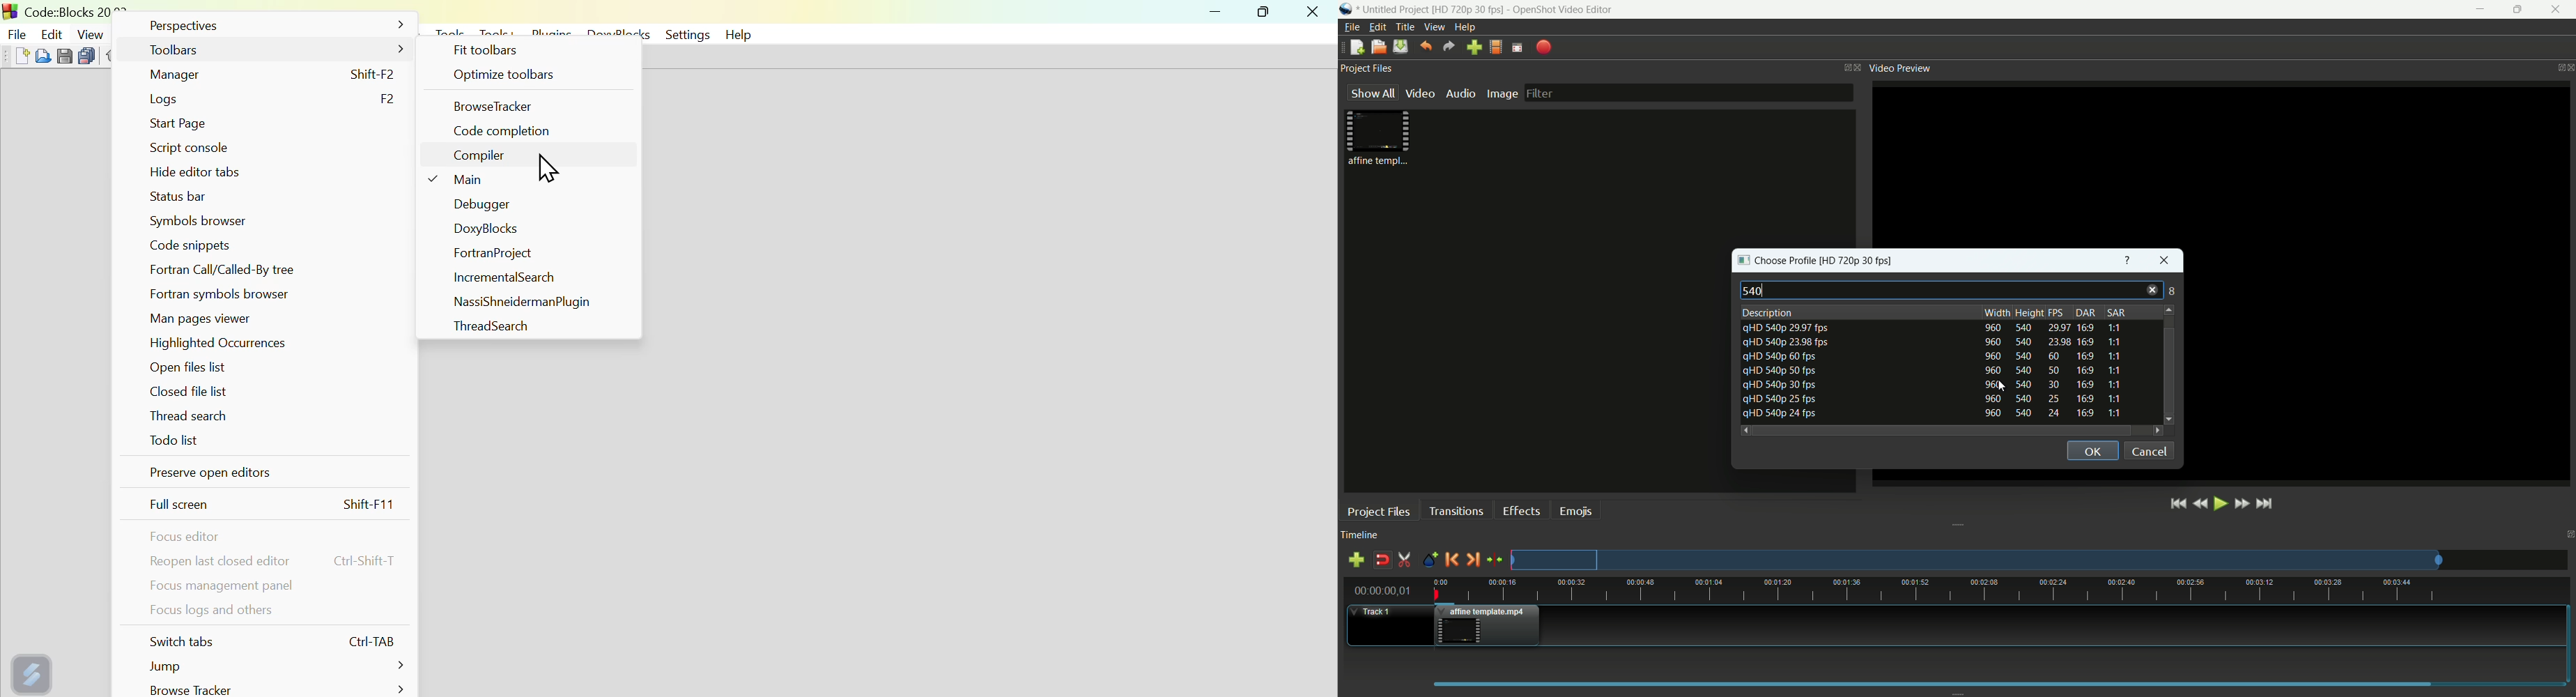 This screenshot has height=700, width=2576. I want to click on 540, so click(1755, 290).